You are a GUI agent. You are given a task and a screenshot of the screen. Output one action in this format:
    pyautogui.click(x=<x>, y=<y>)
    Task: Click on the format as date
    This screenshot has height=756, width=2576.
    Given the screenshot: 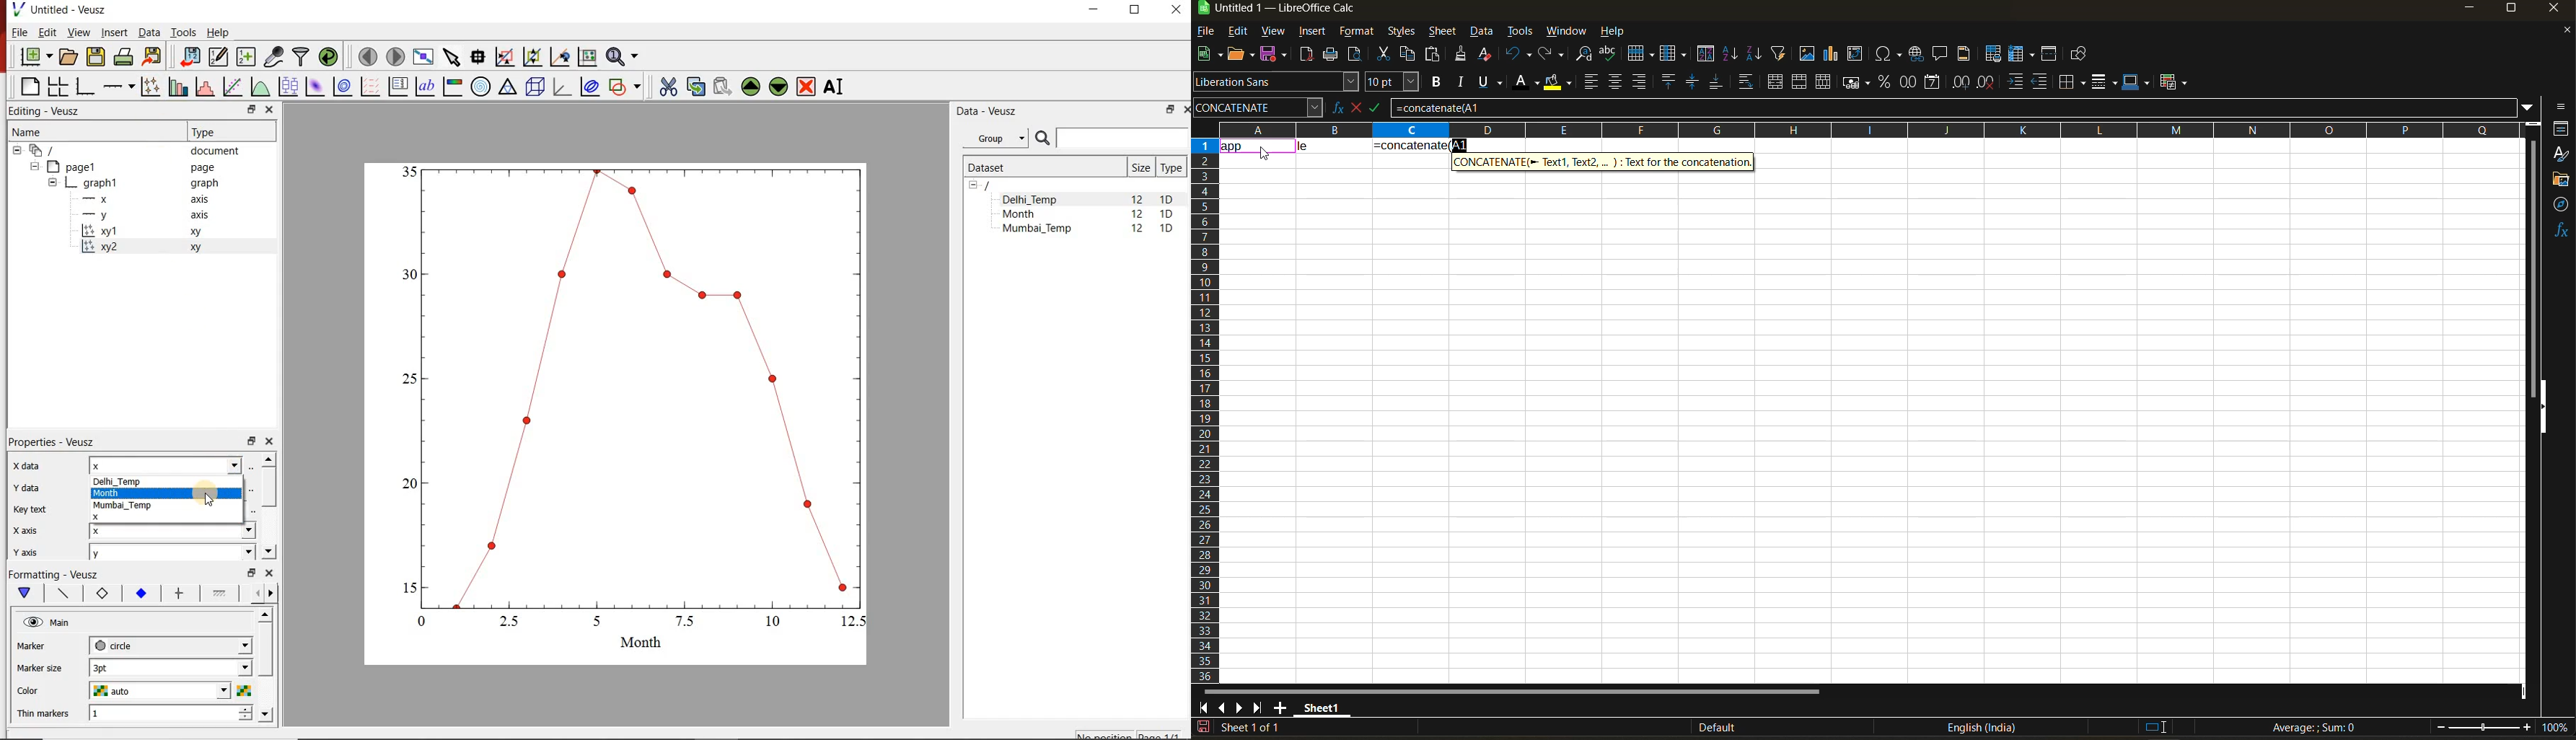 What is the action you would take?
    pyautogui.click(x=1935, y=83)
    